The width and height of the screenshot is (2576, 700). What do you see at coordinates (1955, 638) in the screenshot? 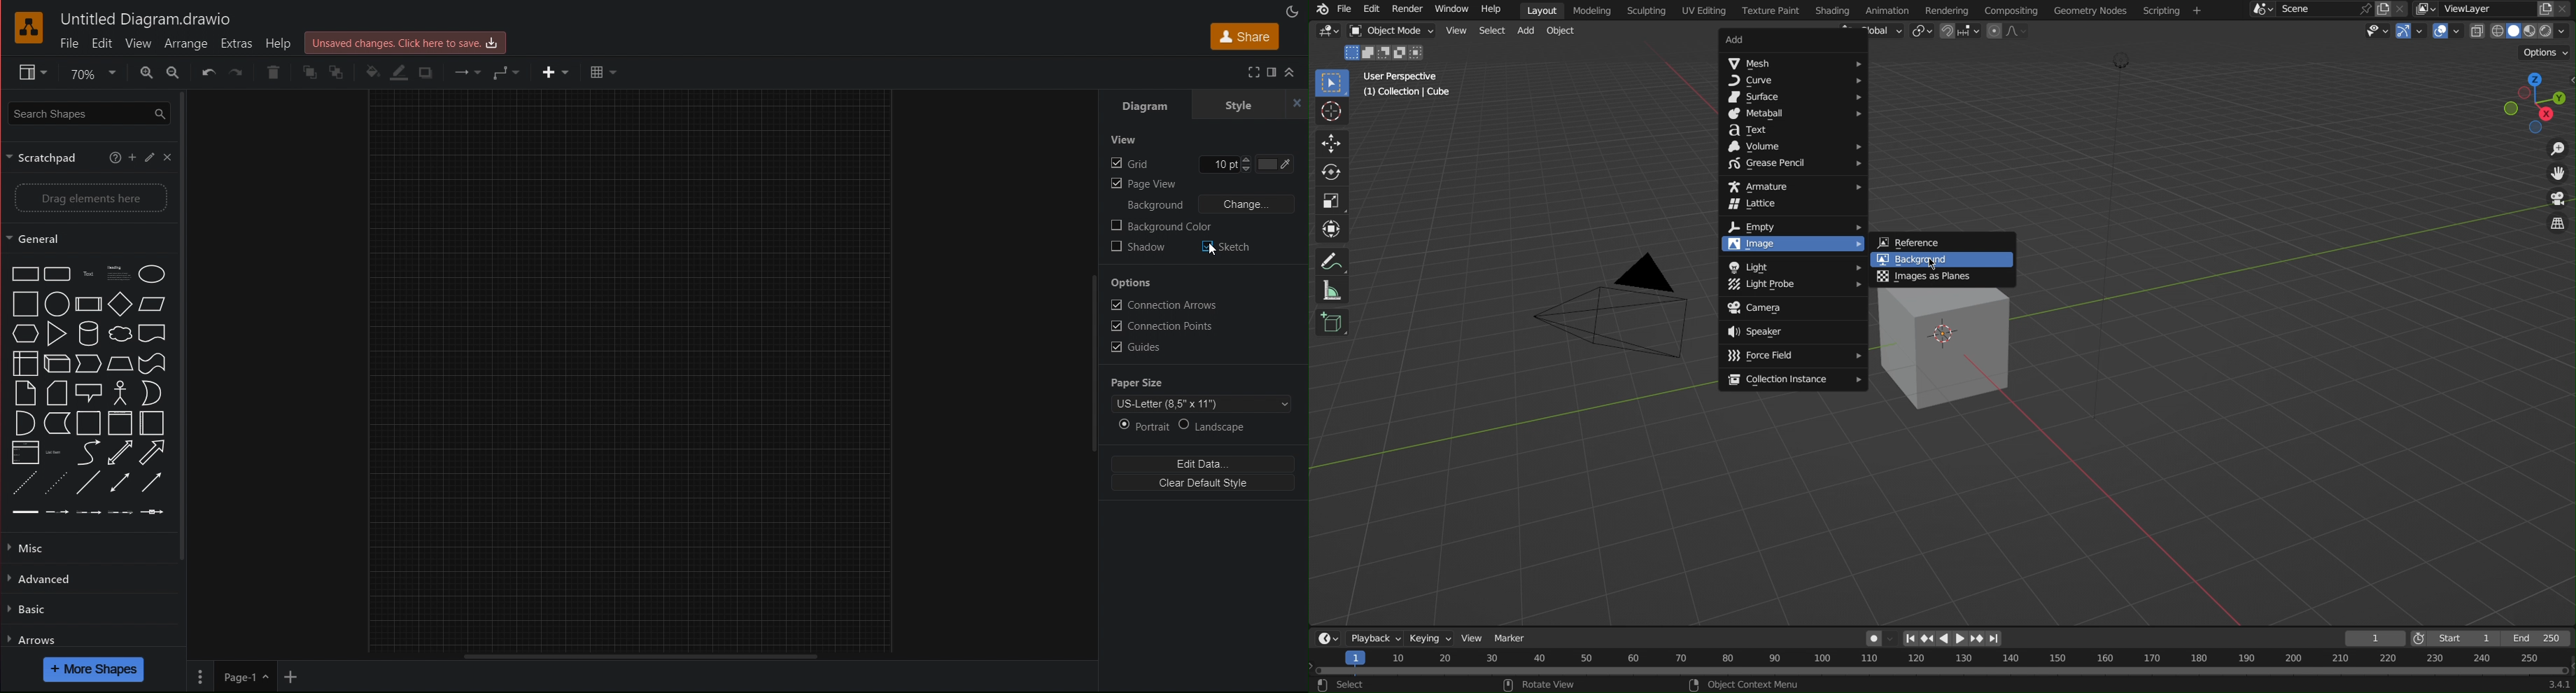
I see `Controls` at bounding box center [1955, 638].